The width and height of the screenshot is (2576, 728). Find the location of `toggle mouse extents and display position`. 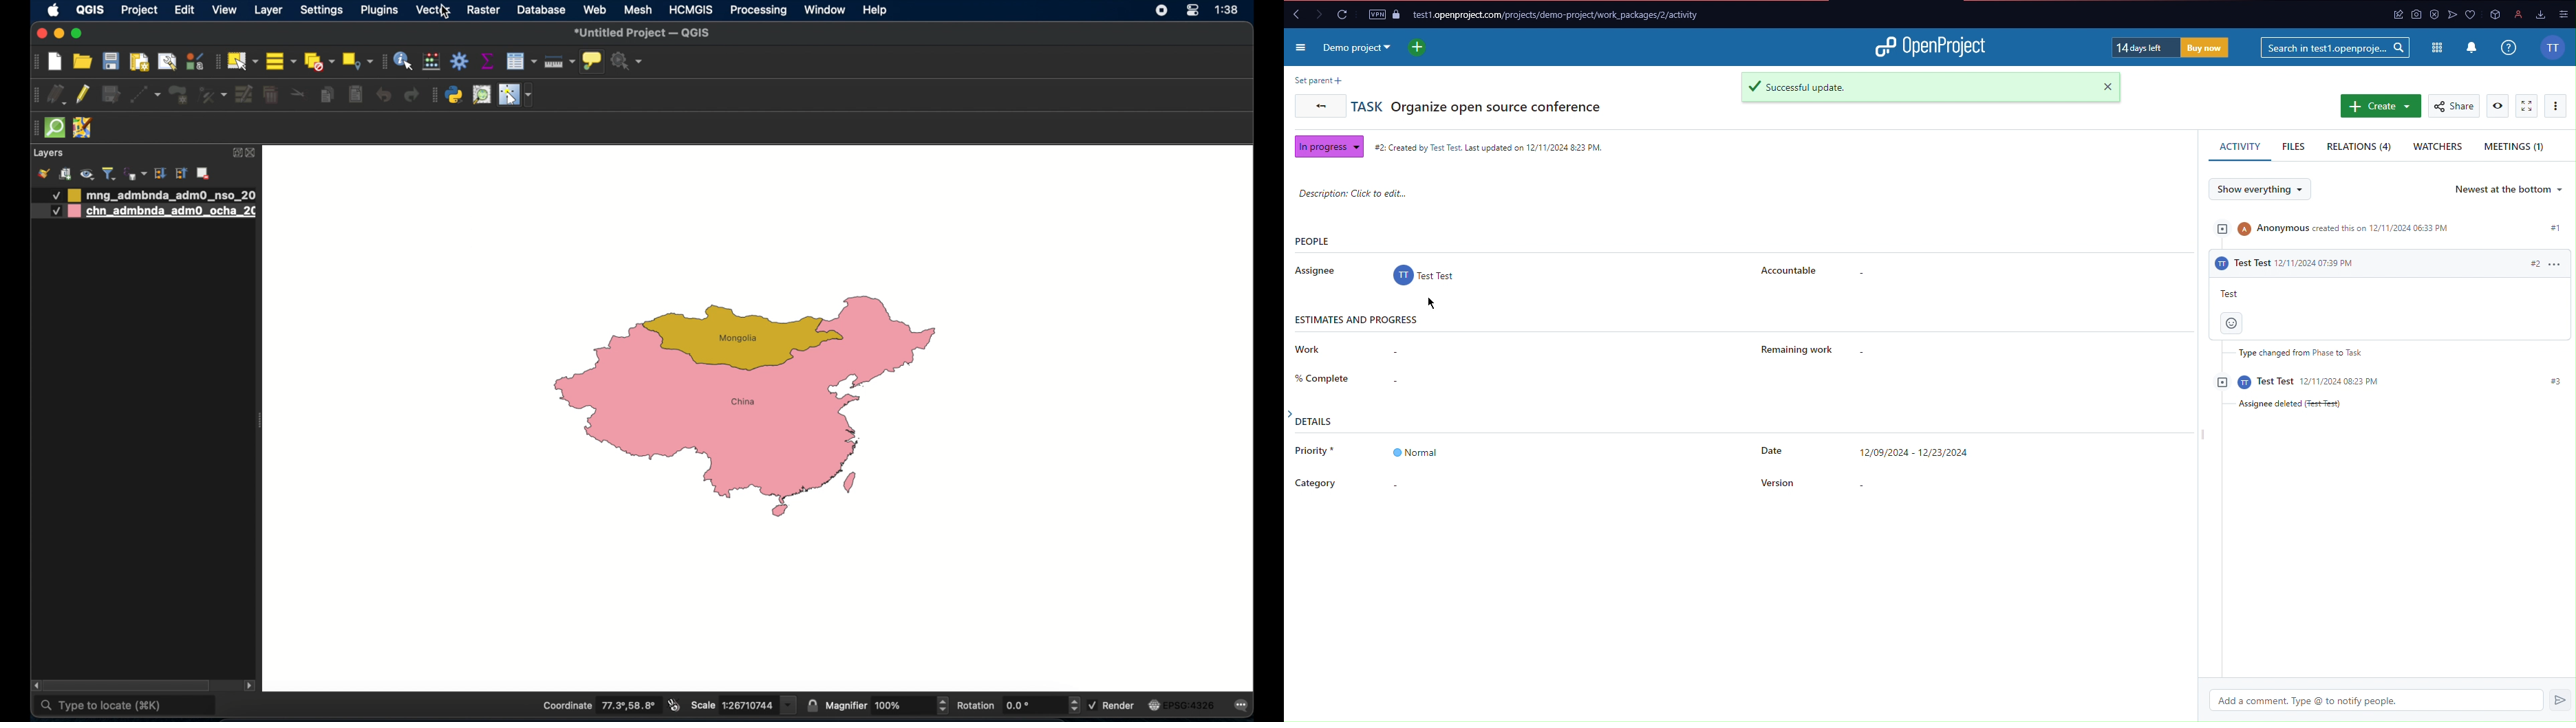

toggle mouse extents and display position is located at coordinates (674, 705).